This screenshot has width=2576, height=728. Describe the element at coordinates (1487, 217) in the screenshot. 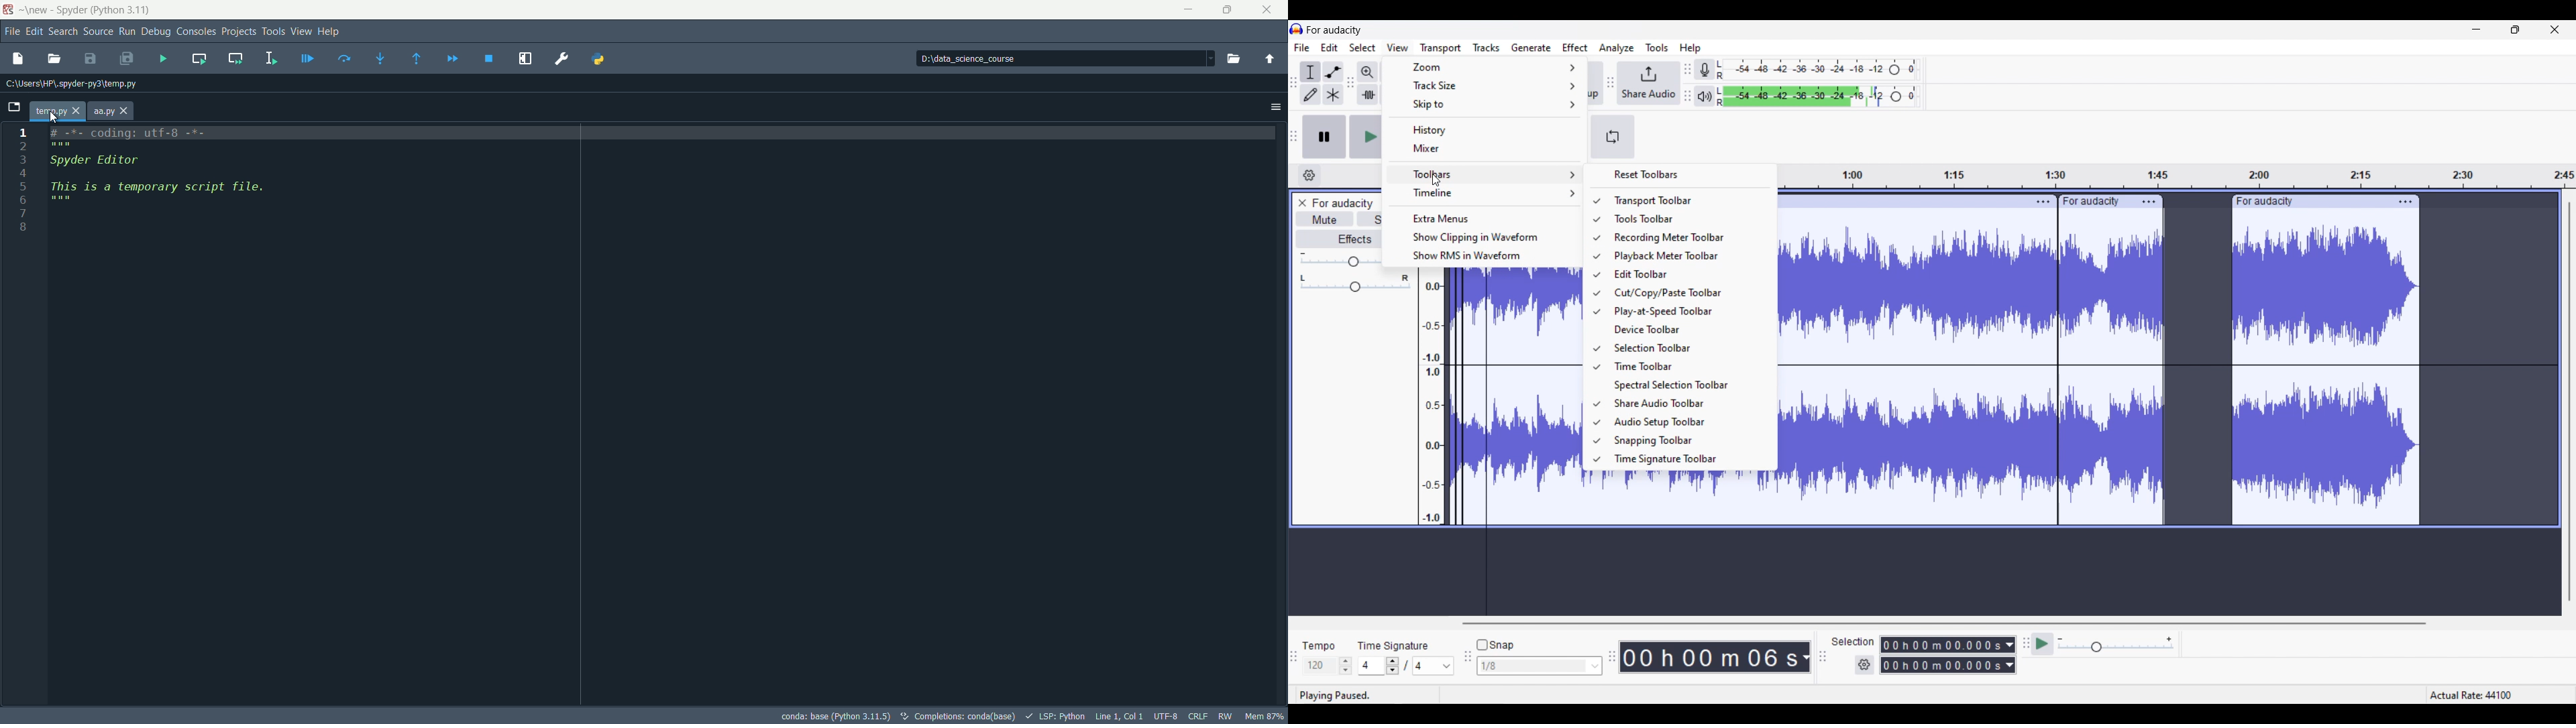

I see `Extra menus` at that location.